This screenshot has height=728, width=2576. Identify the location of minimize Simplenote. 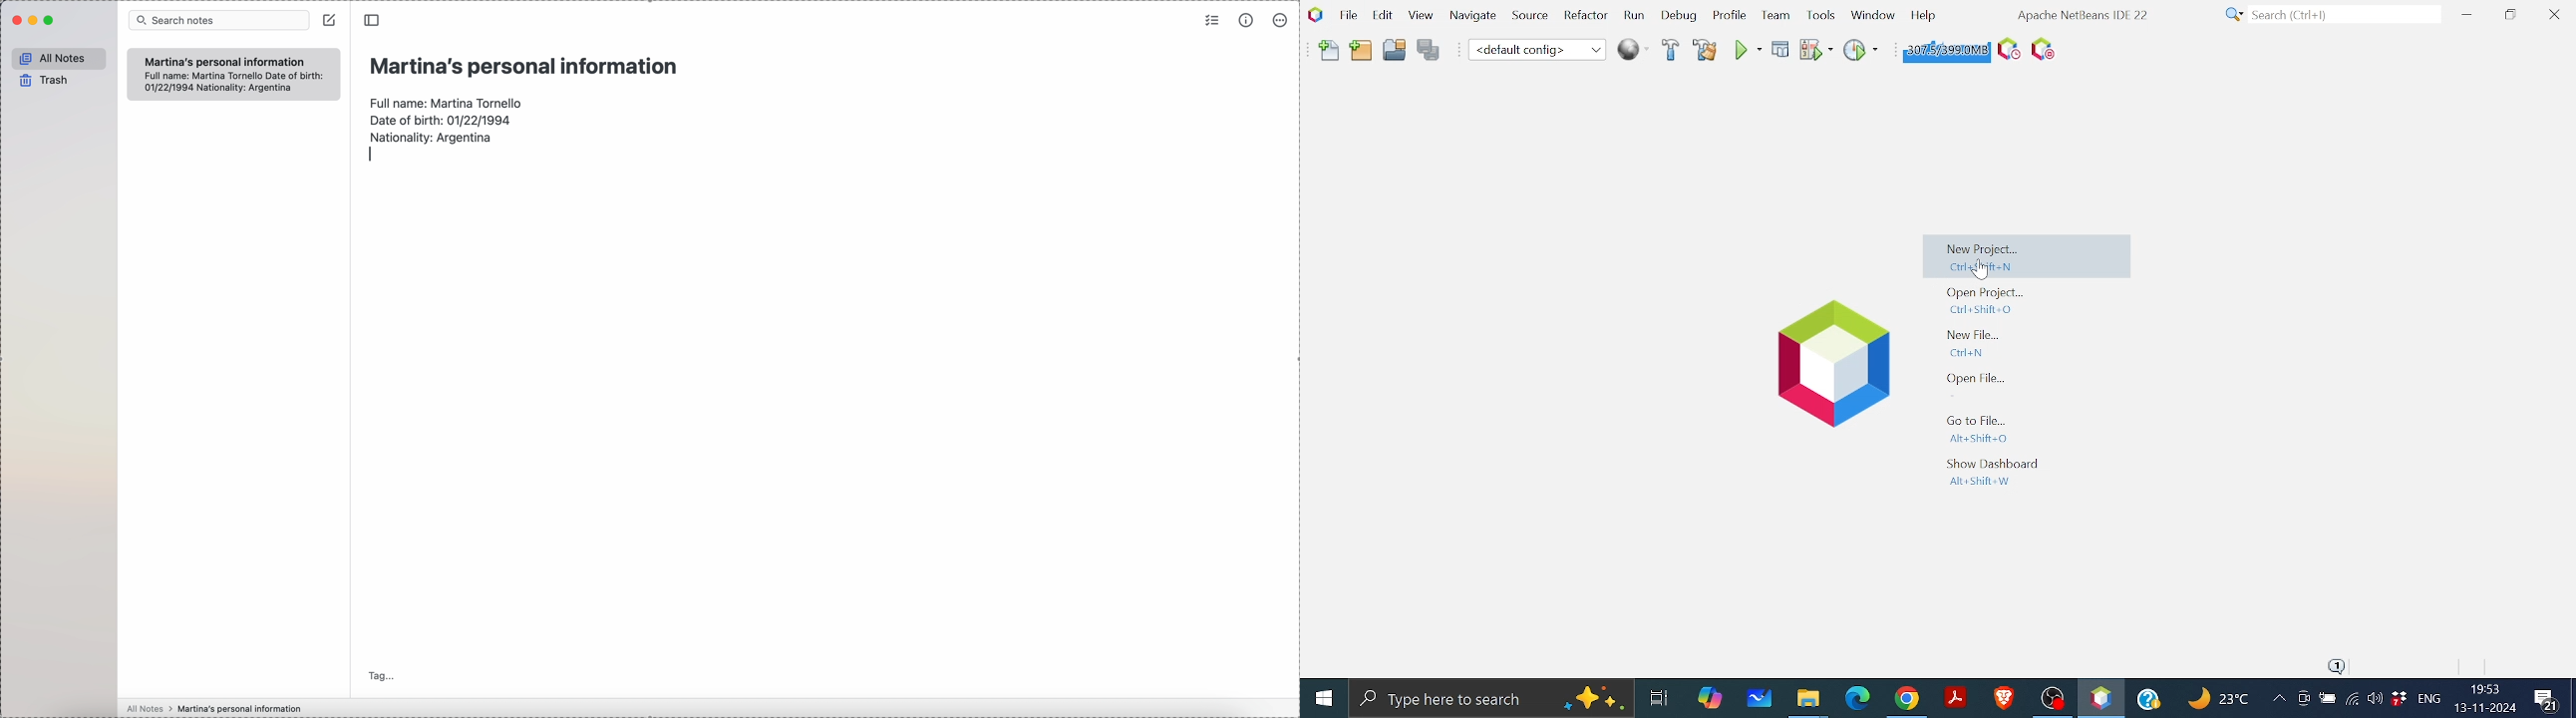
(35, 20).